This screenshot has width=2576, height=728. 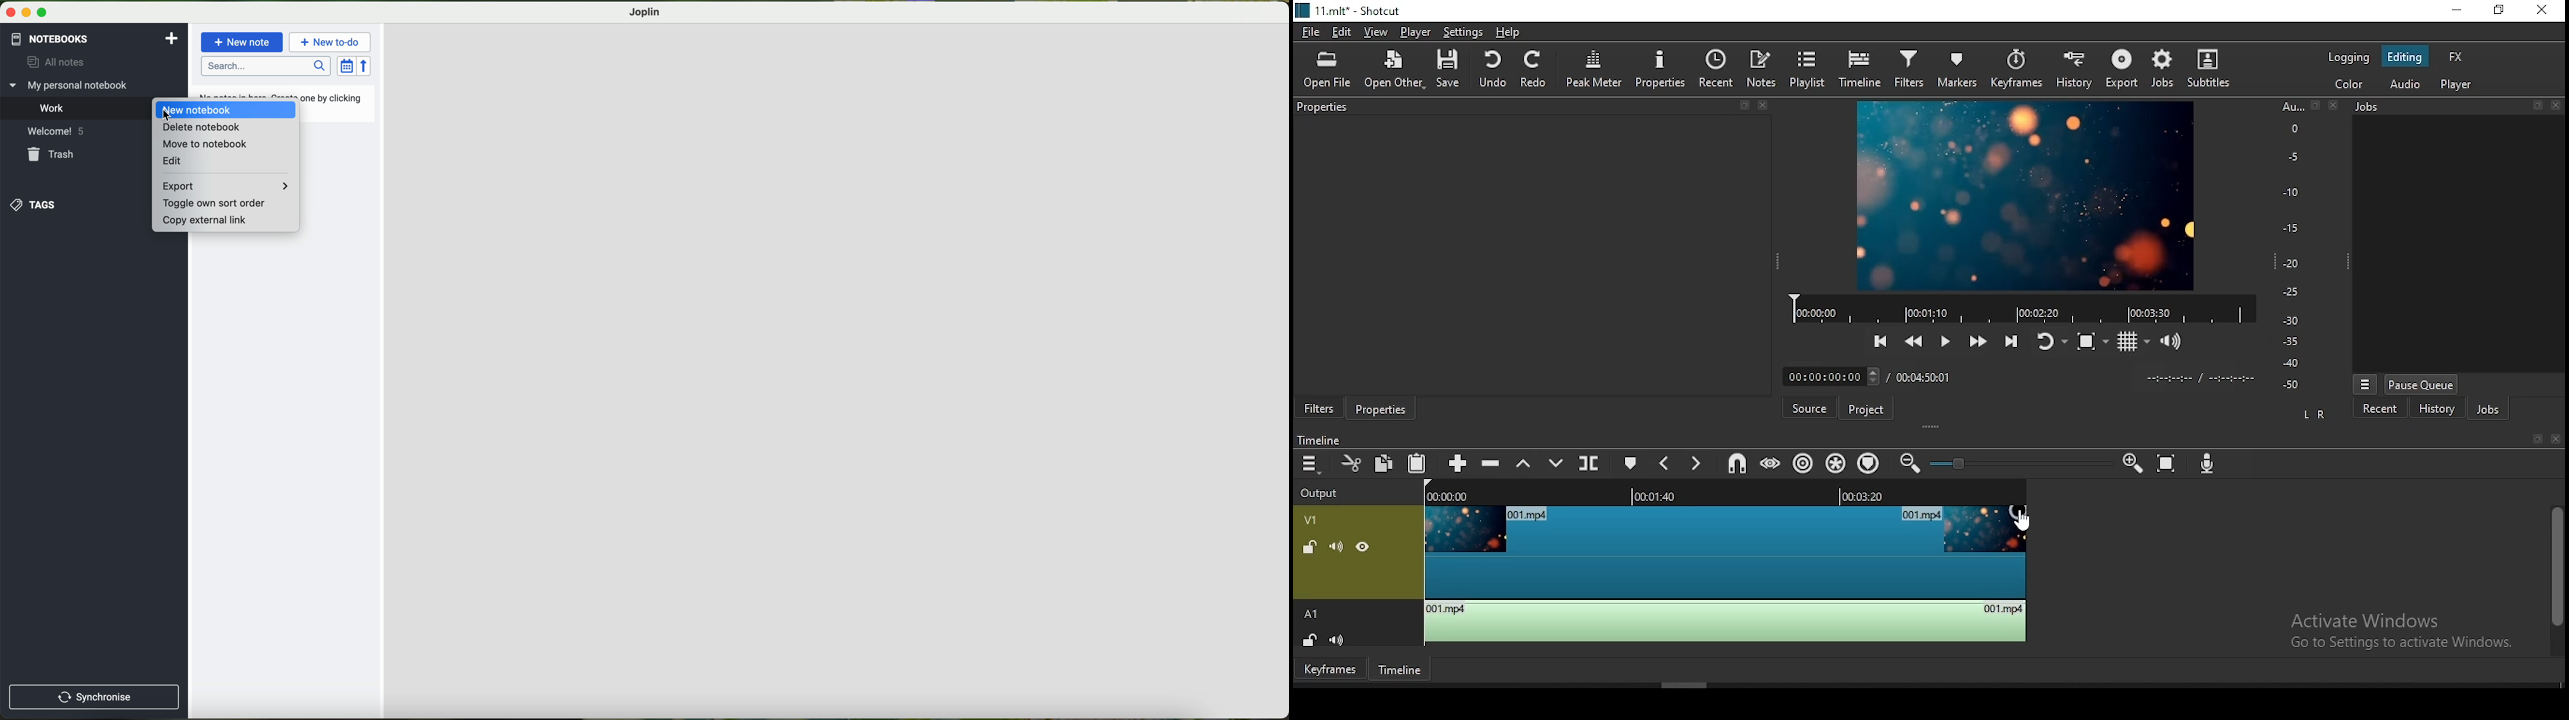 What do you see at coordinates (2422, 381) in the screenshot?
I see `pause queue` at bounding box center [2422, 381].